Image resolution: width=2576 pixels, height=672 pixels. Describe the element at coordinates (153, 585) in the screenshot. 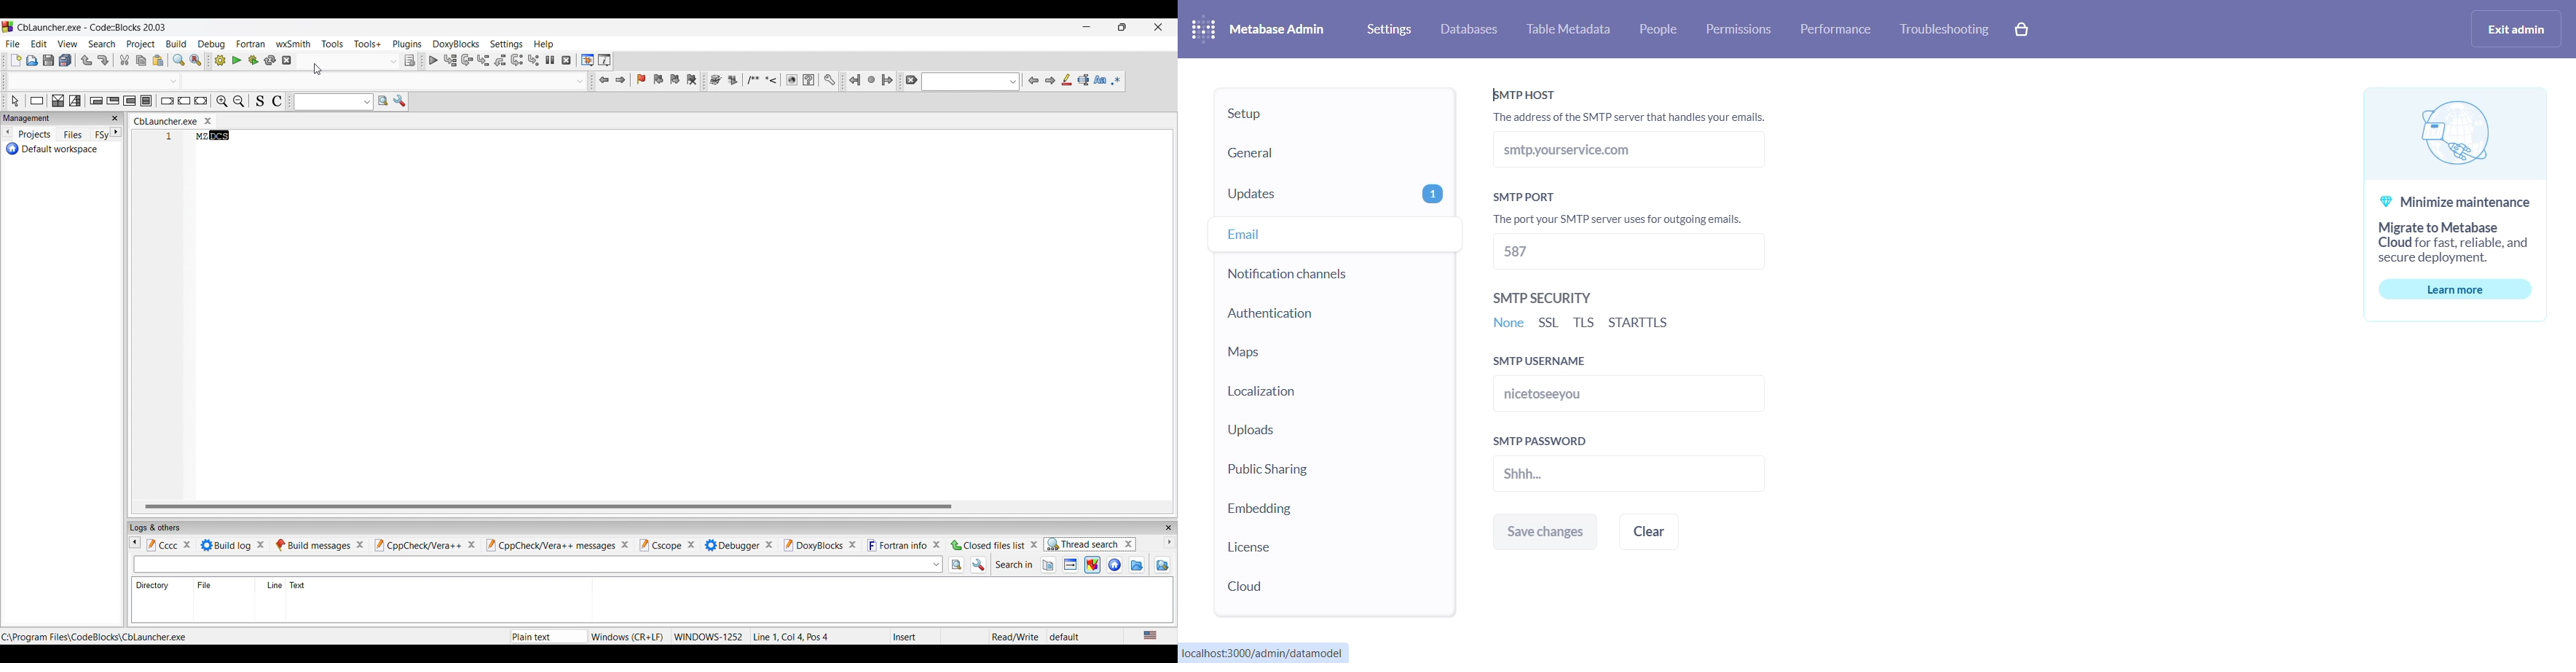

I see `Directory column` at that location.